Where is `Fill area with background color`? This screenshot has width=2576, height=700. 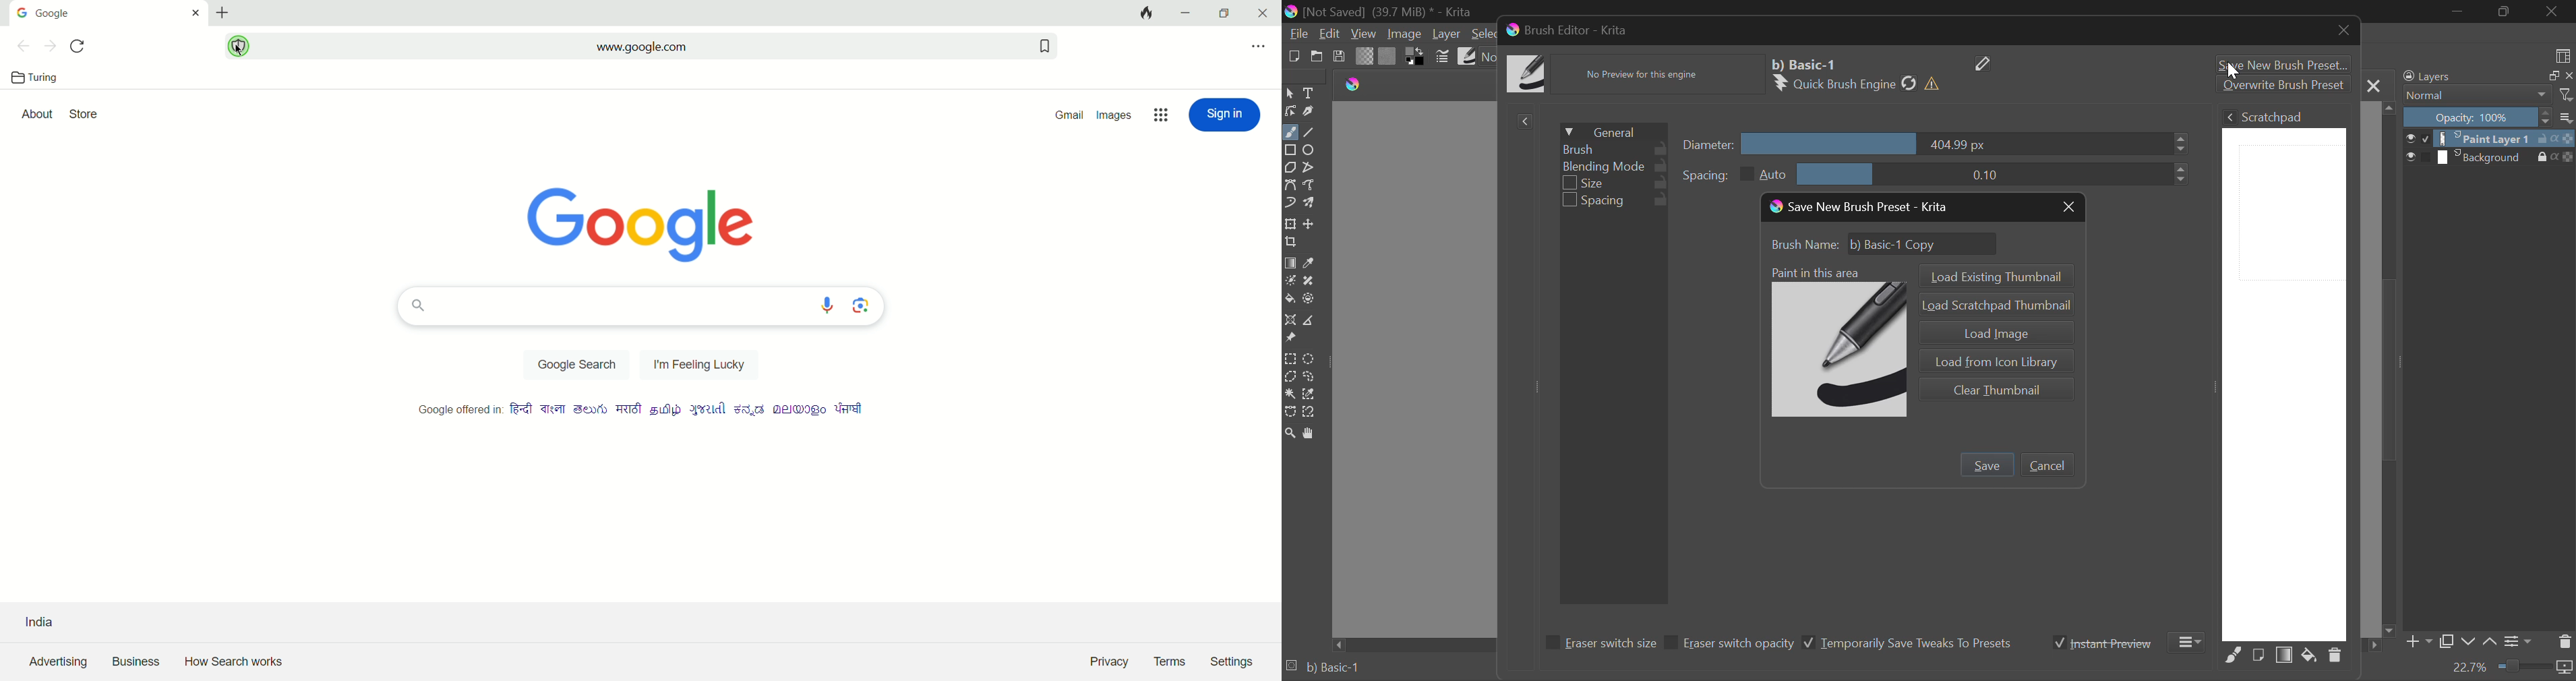
Fill area with background color is located at coordinates (2308, 656).